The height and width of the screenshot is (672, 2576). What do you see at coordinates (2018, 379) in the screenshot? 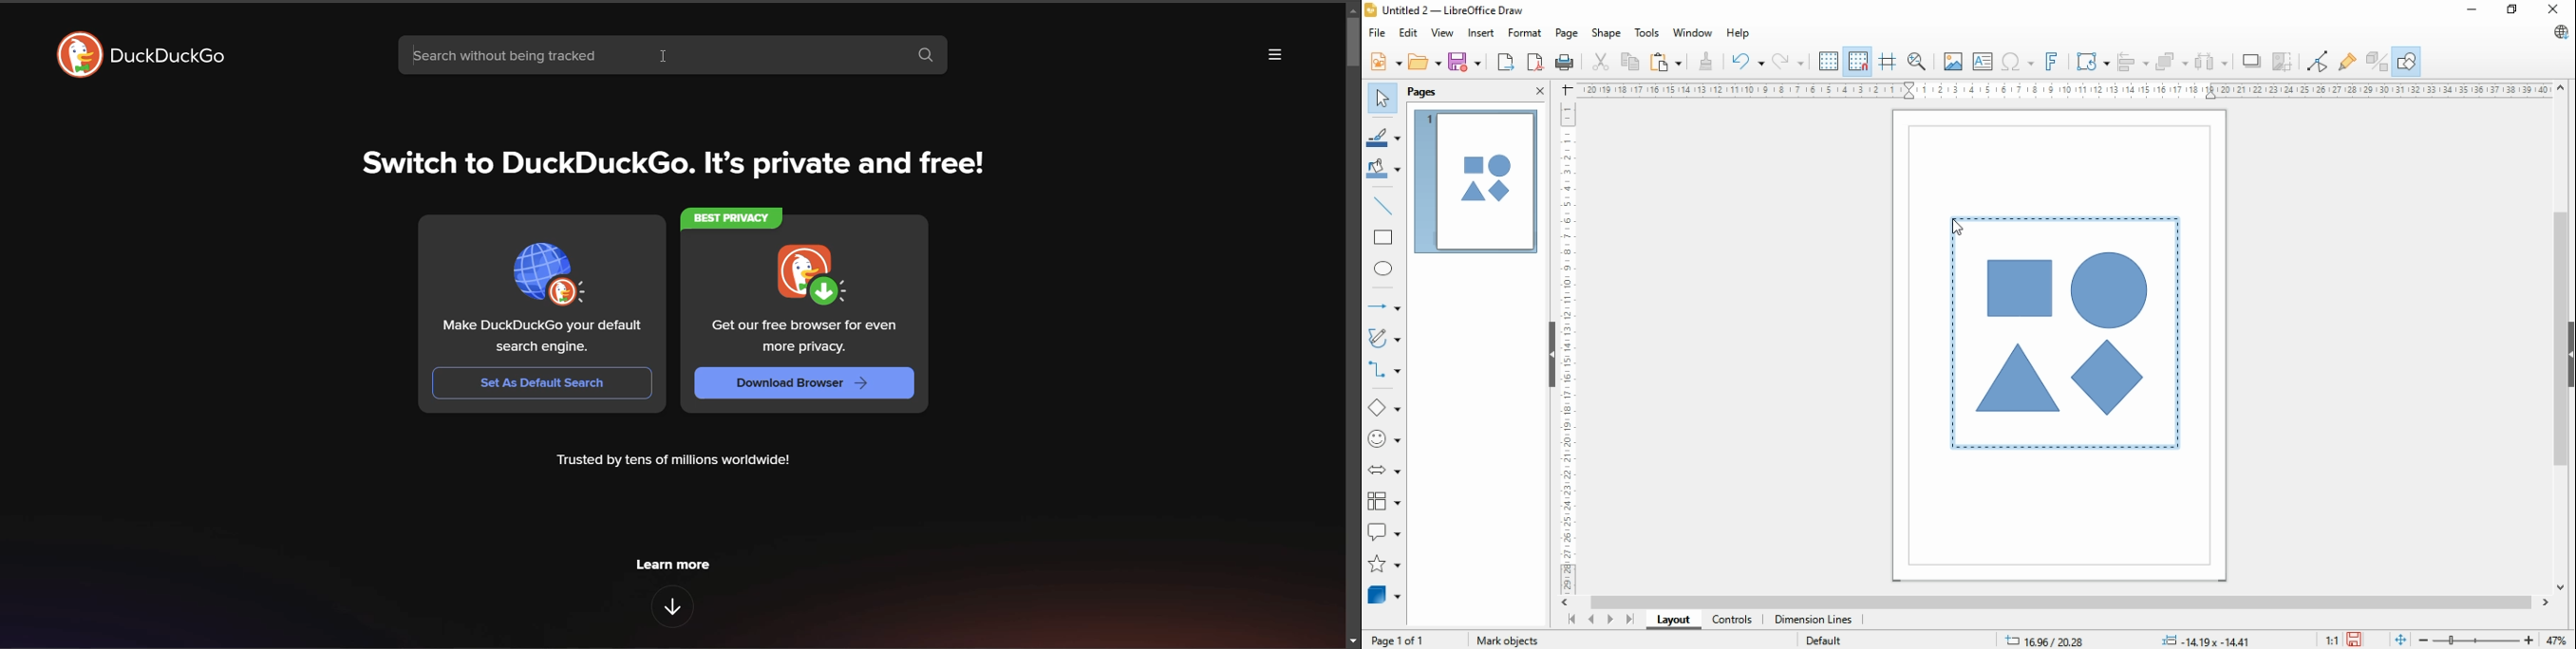
I see `shape 2` at bounding box center [2018, 379].